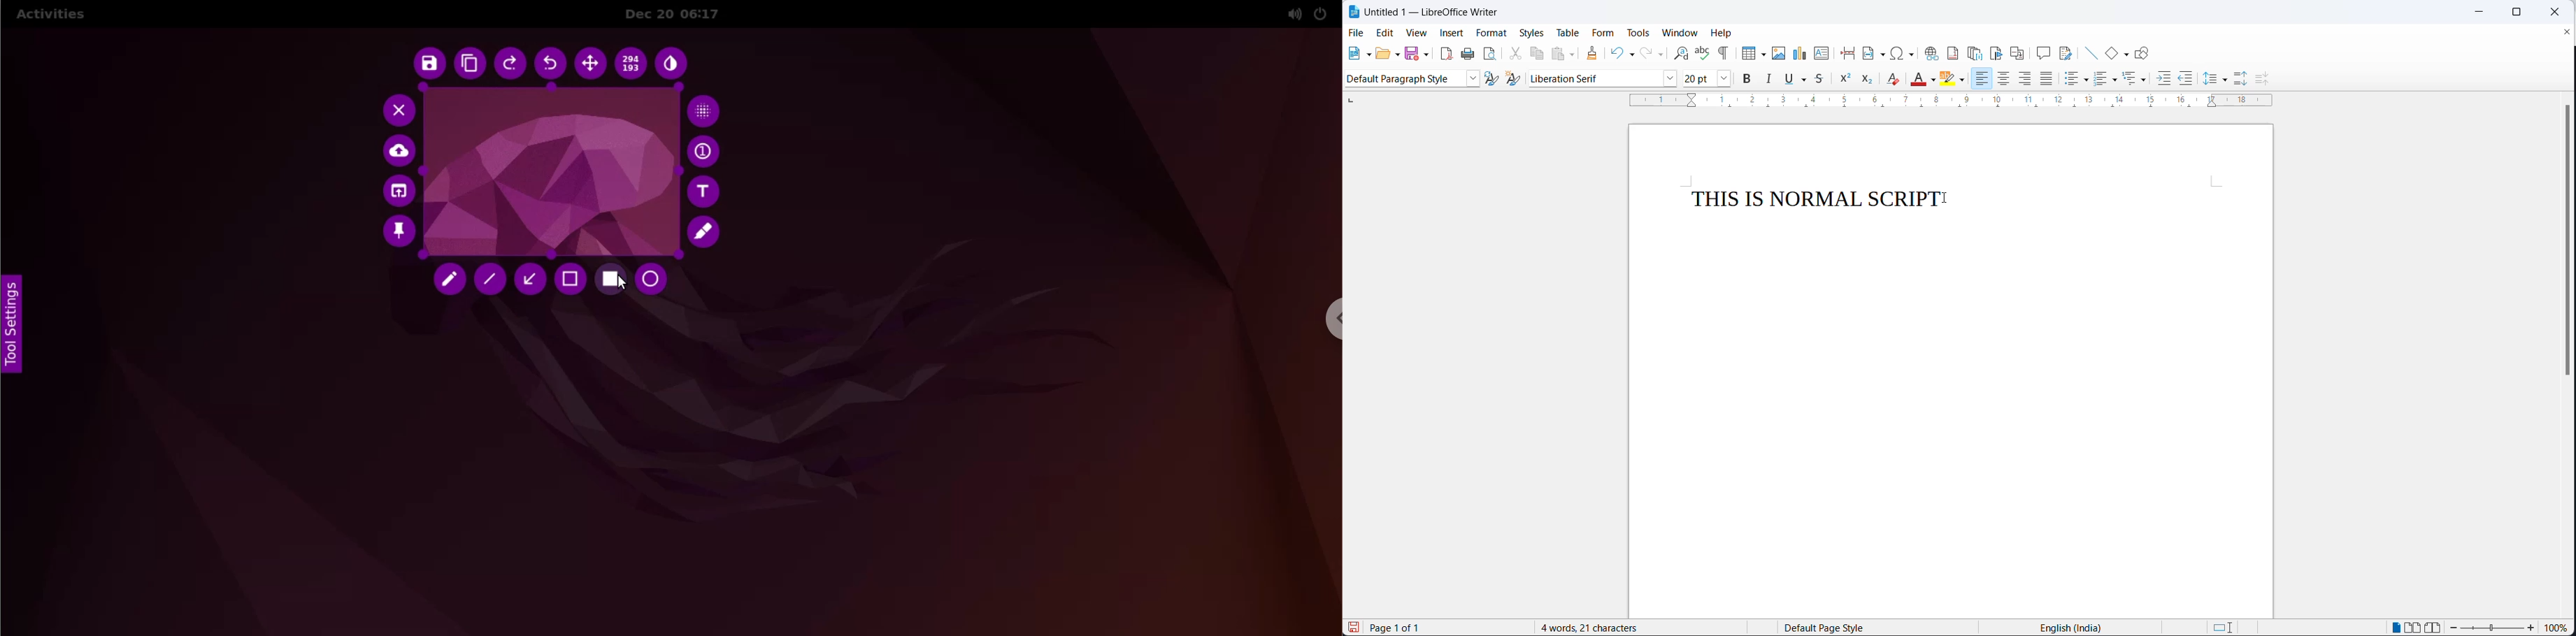 The image size is (2576, 644). Describe the element at coordinates (2225, 80) in the screenshot. I see `line spacing options` at that location.